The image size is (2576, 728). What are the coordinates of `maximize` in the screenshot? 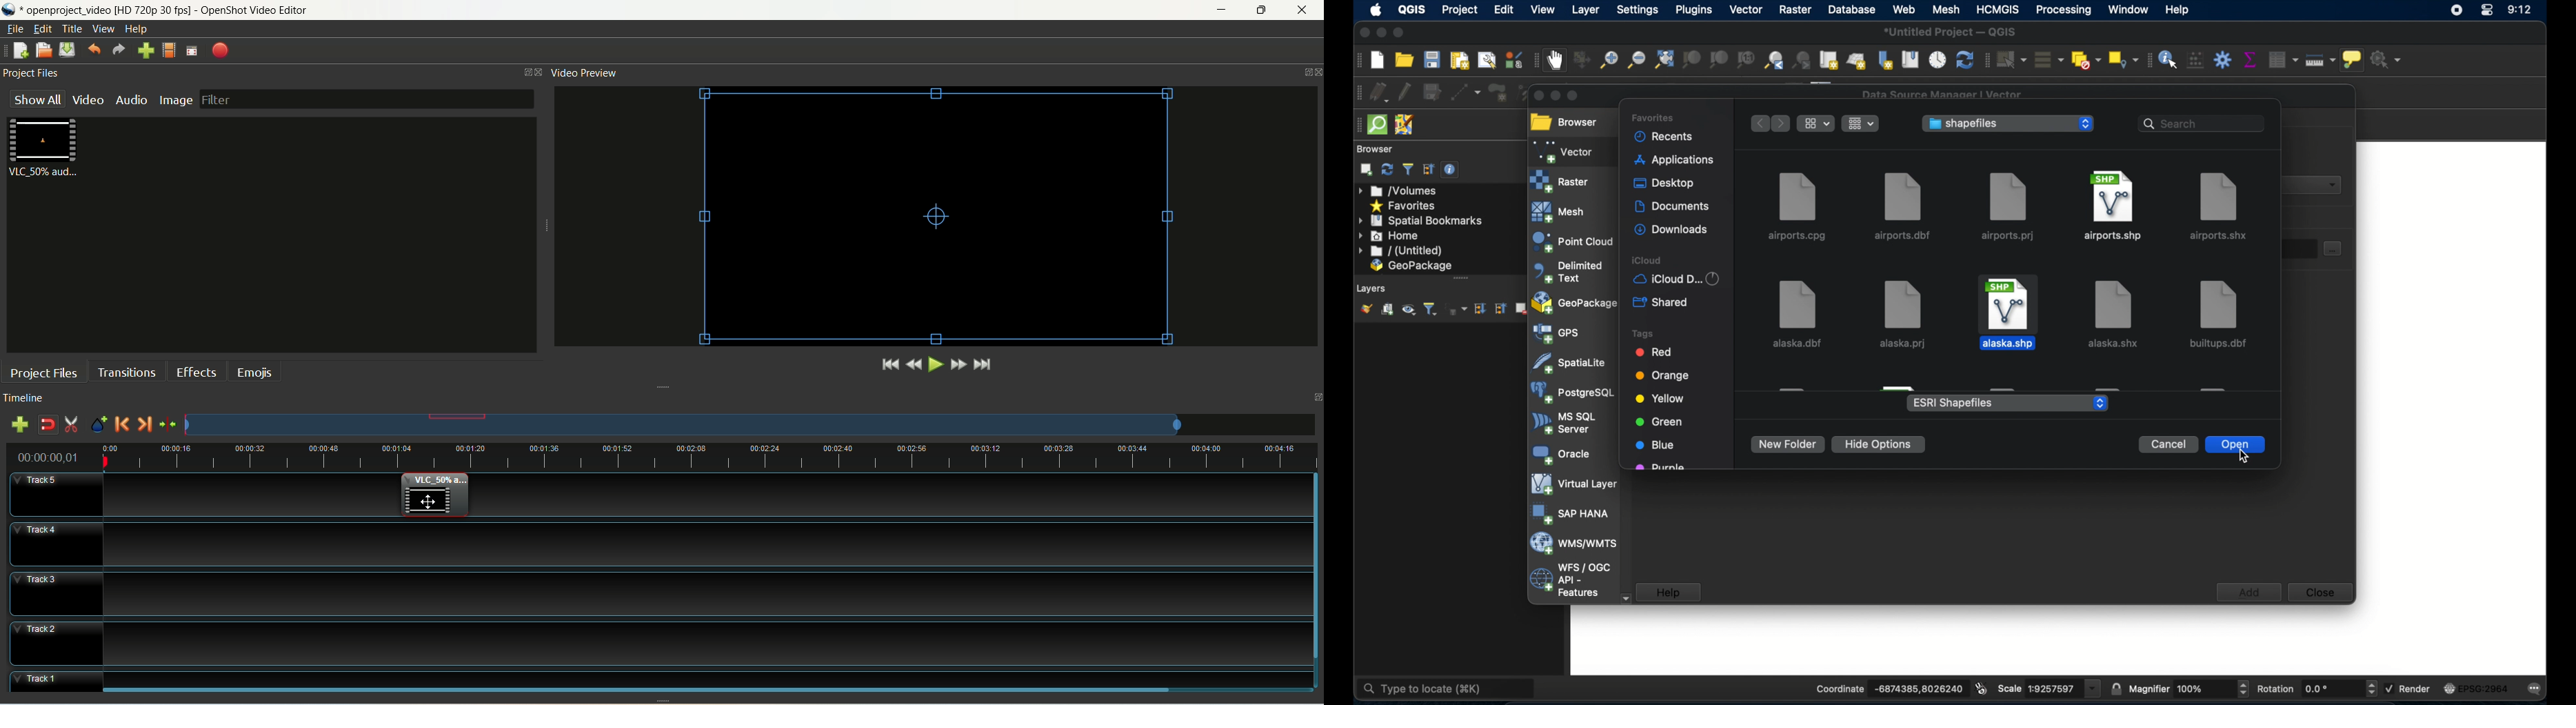 It's located at (1261, 10).